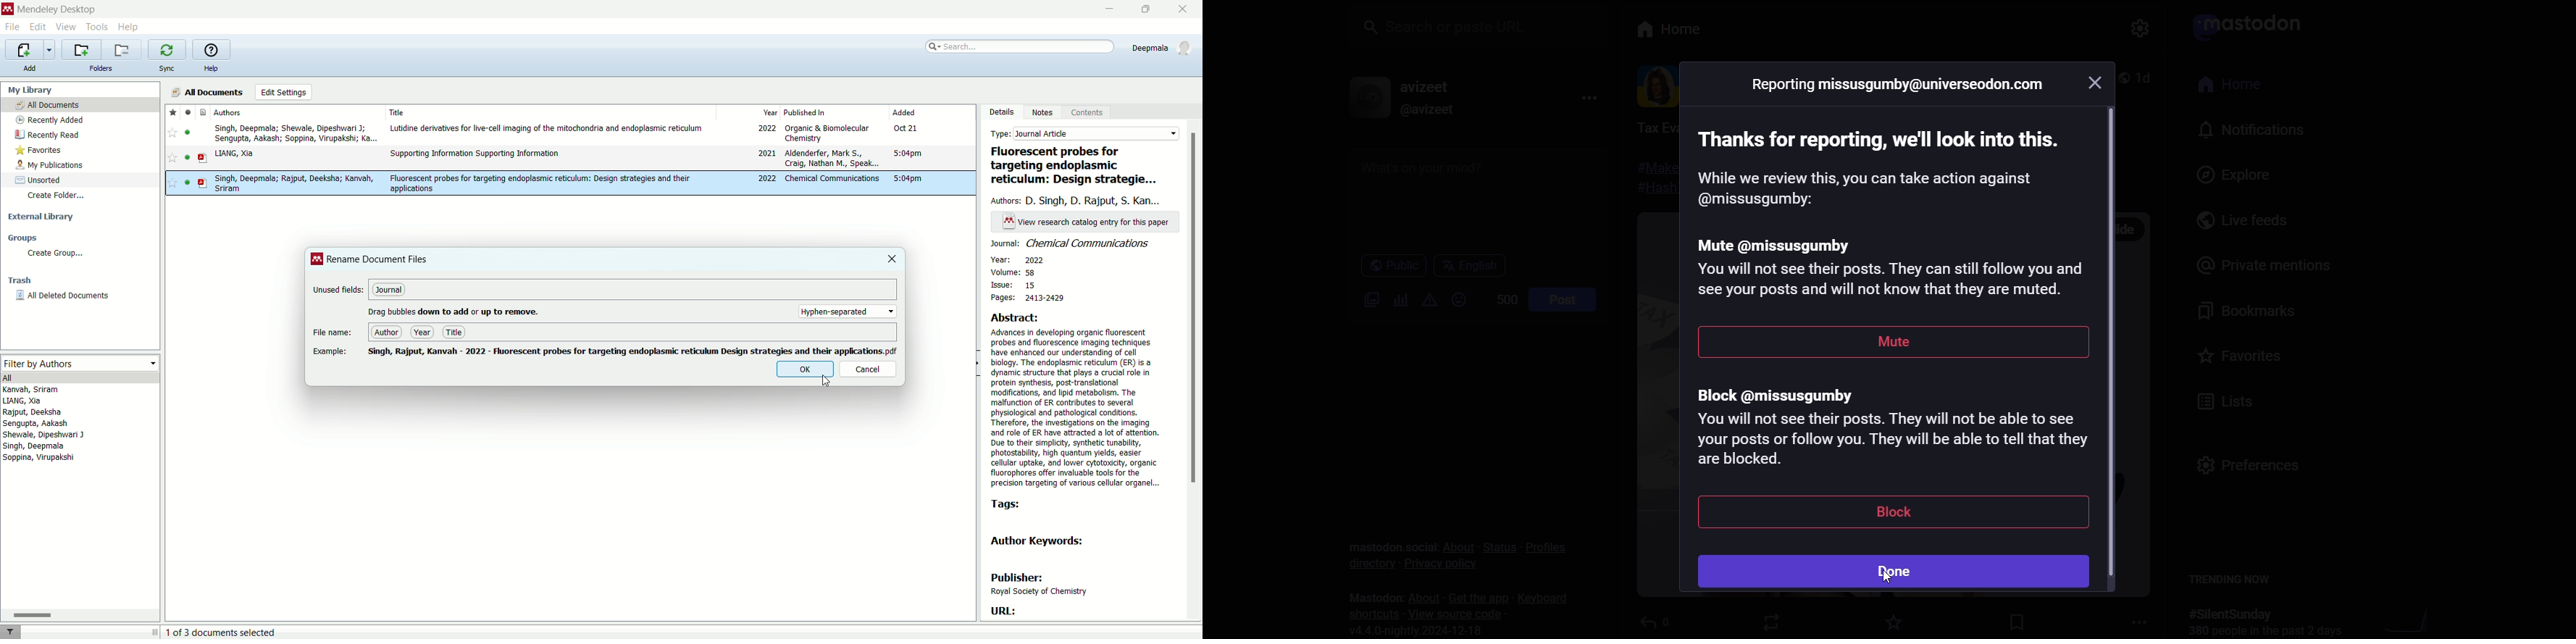  What do you see at coordinates (908, 129) in the screenshot?
I see `Oct 21` at bounding box center [908, 129].